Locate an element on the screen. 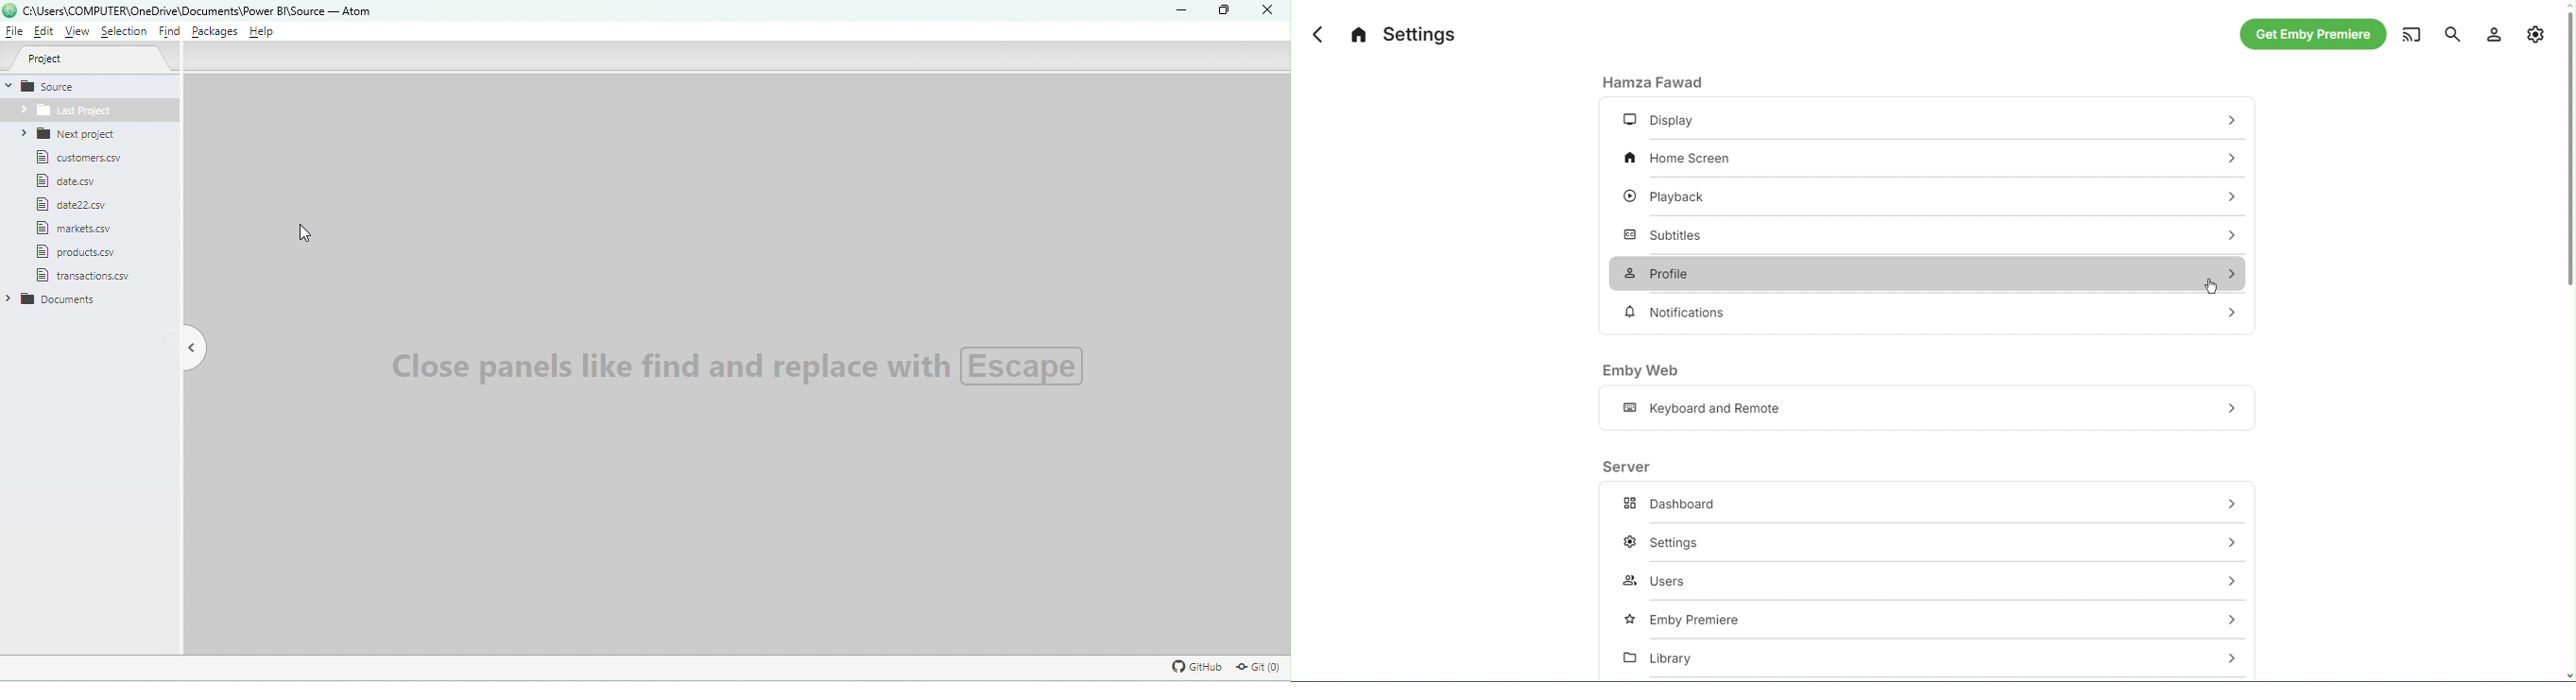  Account Name is located at coordinates (1658, 81).